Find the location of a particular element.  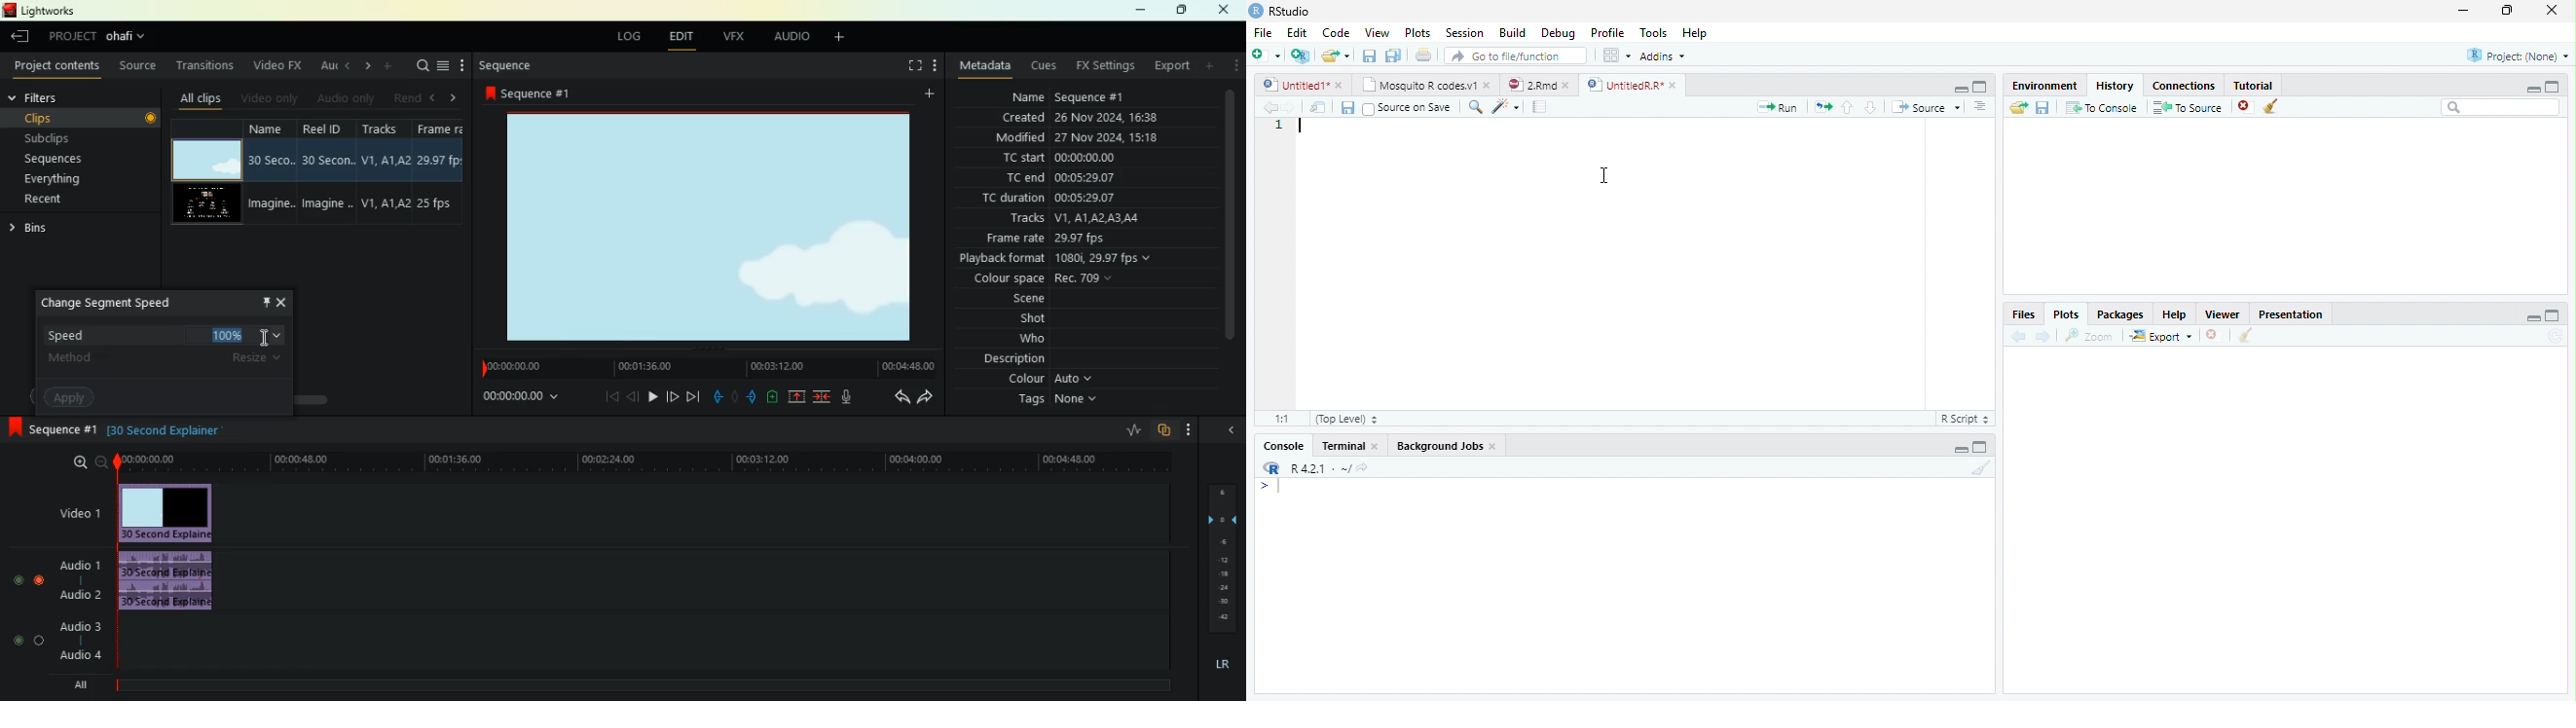

UnttiedR Rr” is located at coordinates (1623, 84).